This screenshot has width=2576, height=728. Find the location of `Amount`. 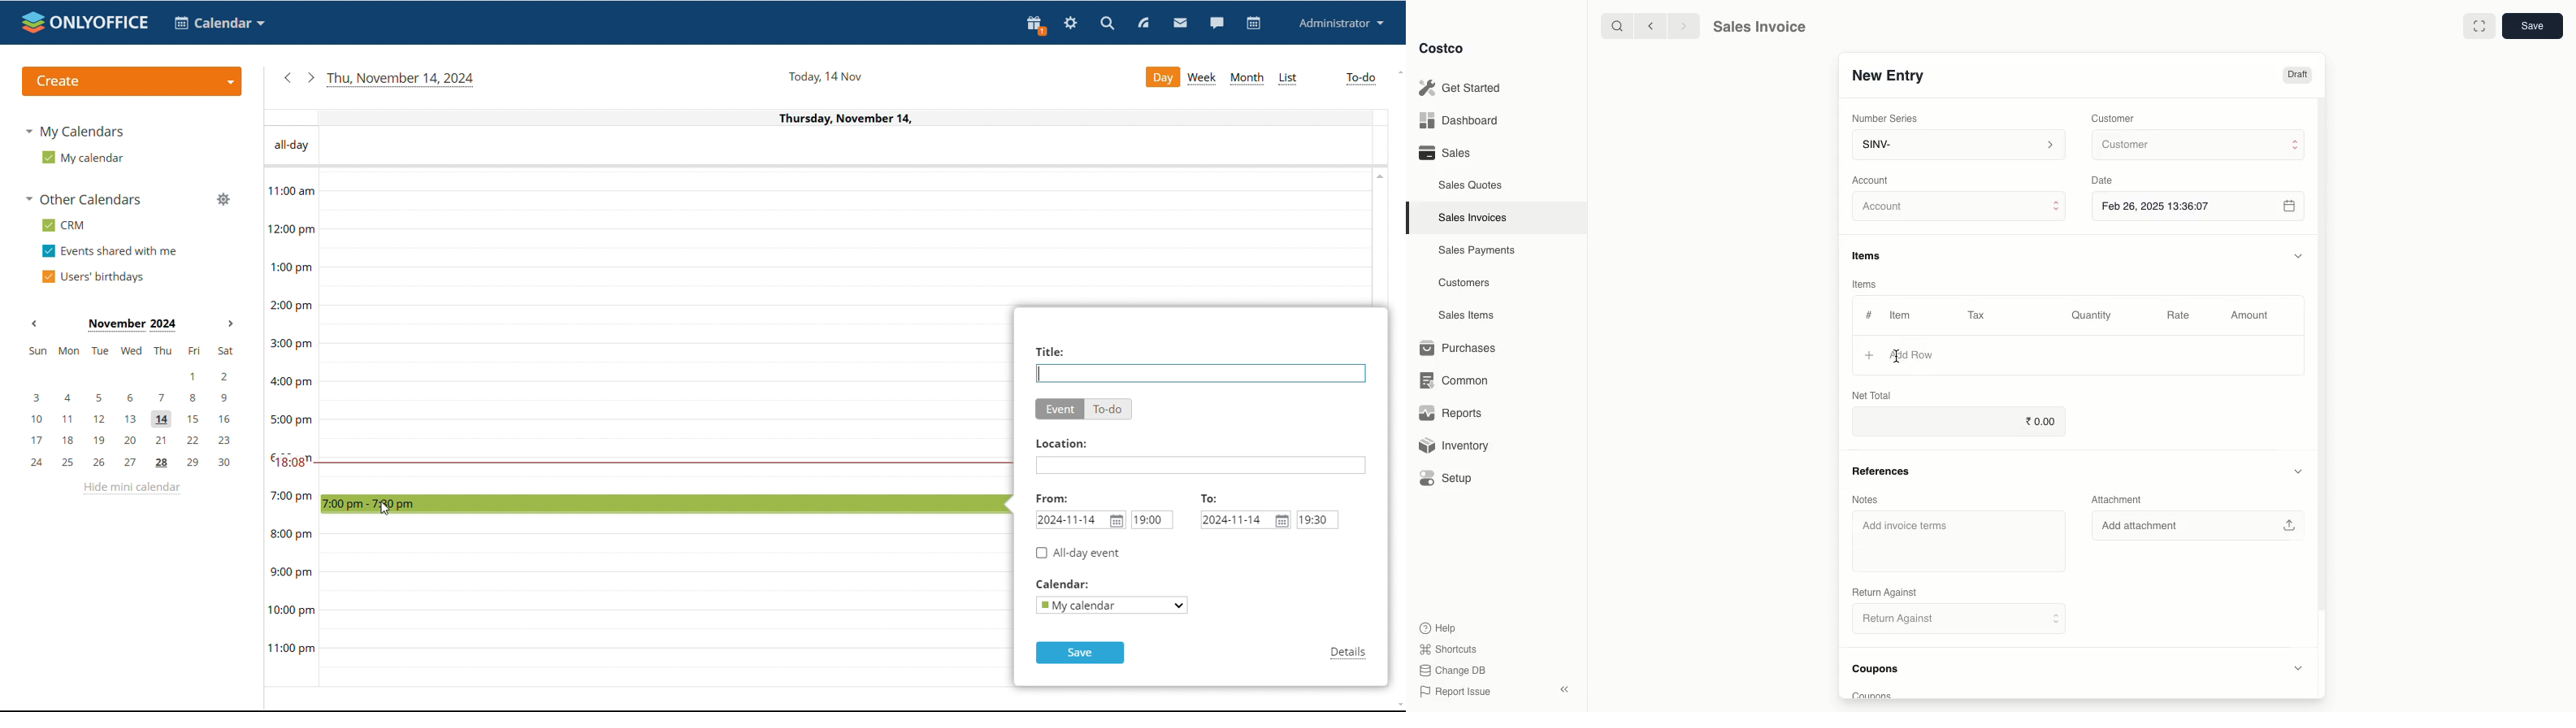

Amount is located at coordinates (2254, 315).